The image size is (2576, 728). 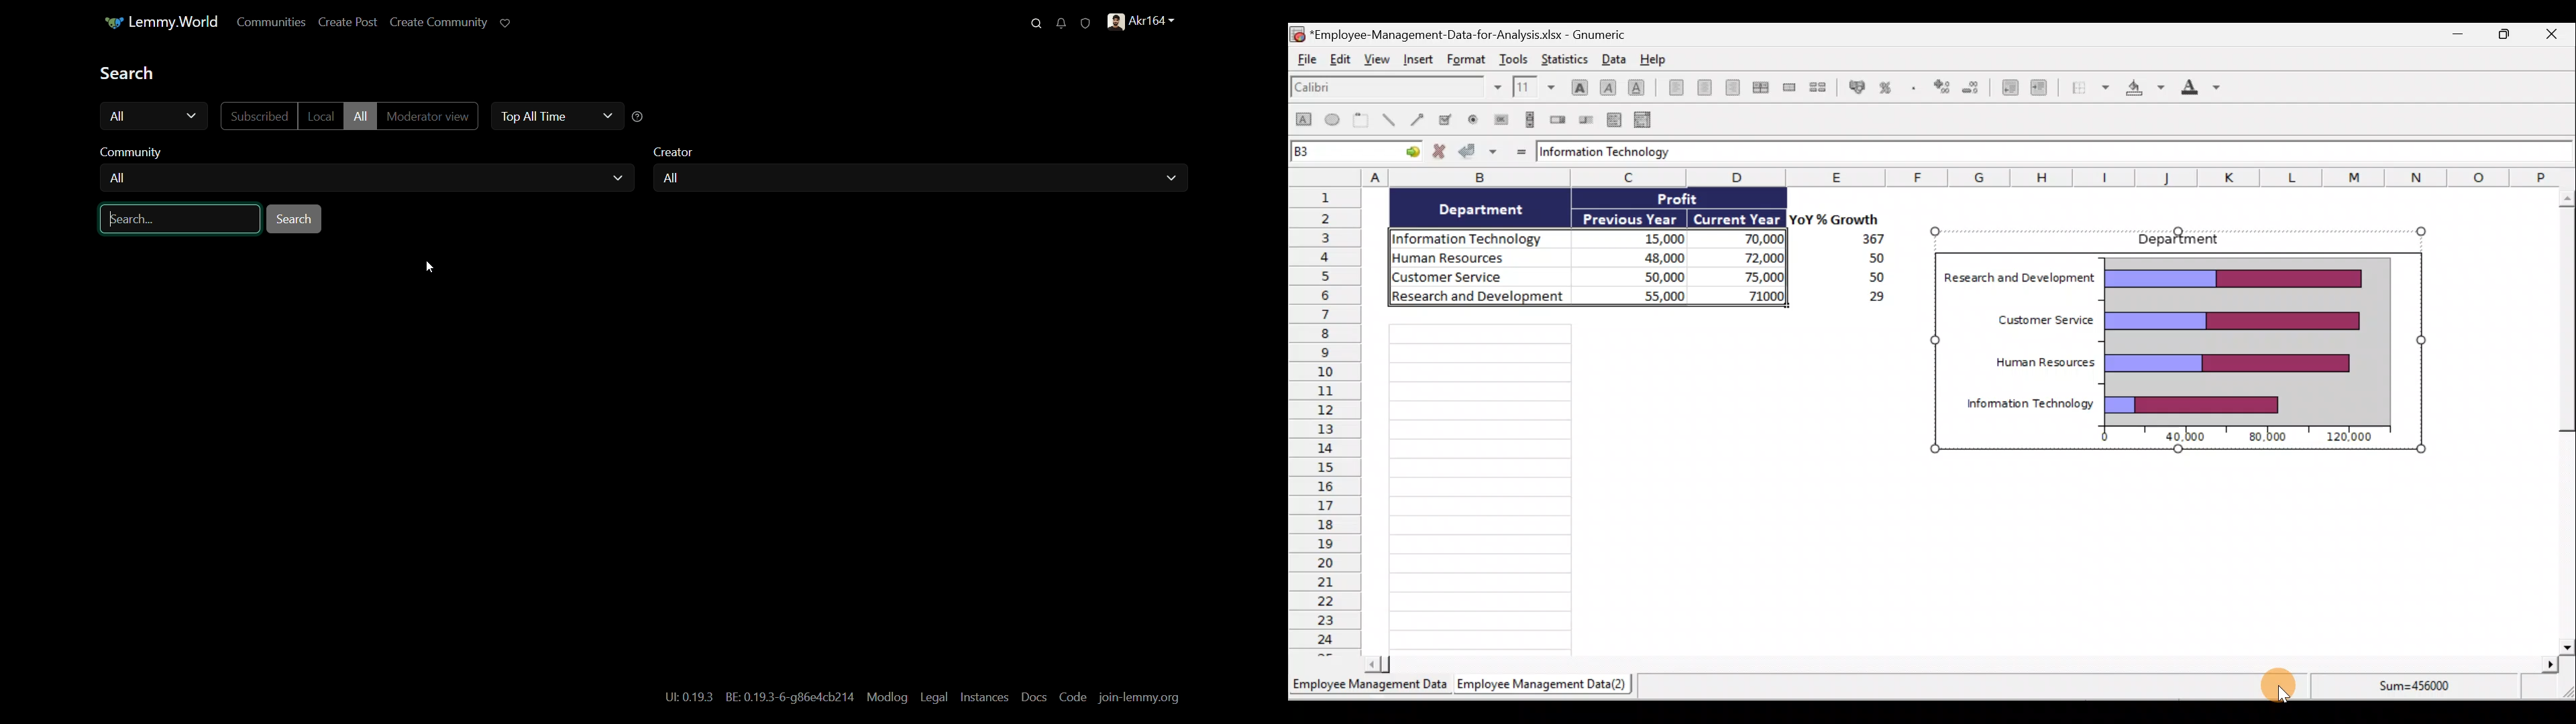 I want to click on Create a spin button, so click(x=1559, y=120).